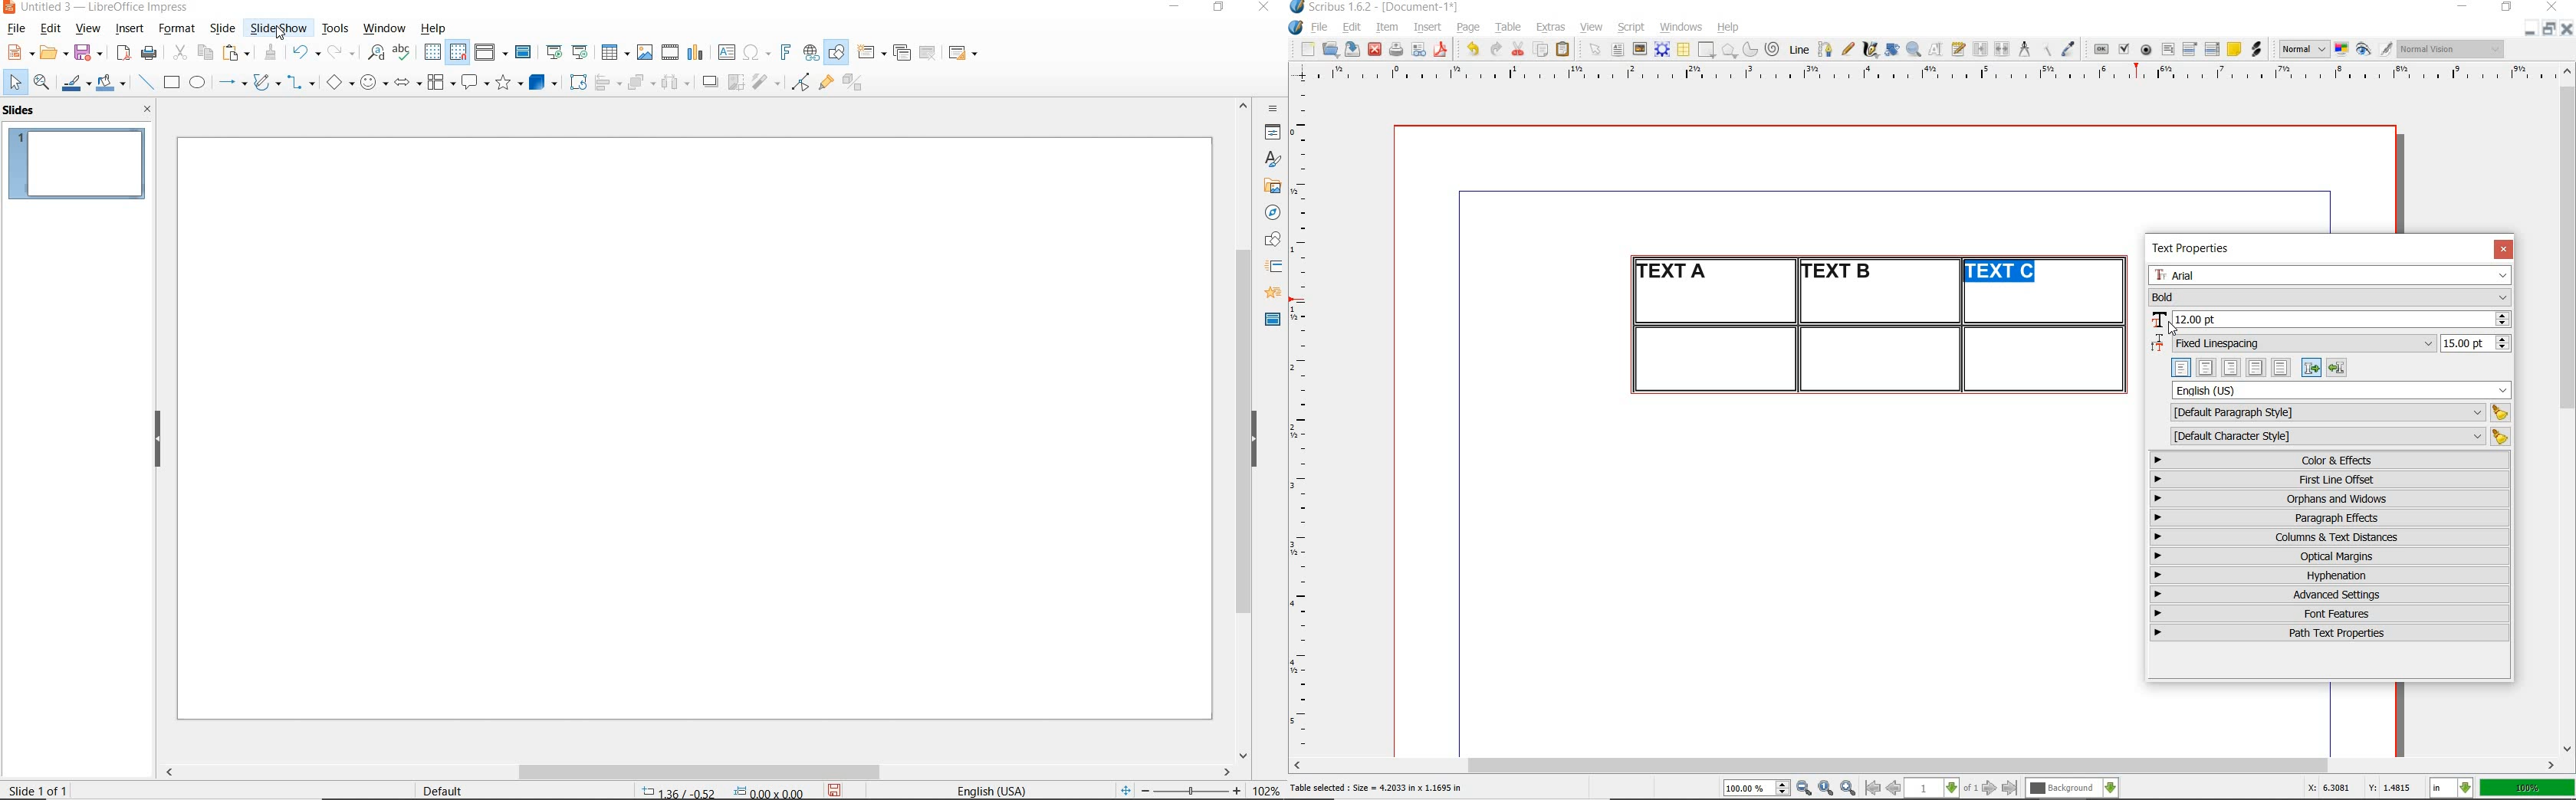  Describe the element at coordinates (1824, 49) in the screenshot. I see `Bezier curve` at that location.